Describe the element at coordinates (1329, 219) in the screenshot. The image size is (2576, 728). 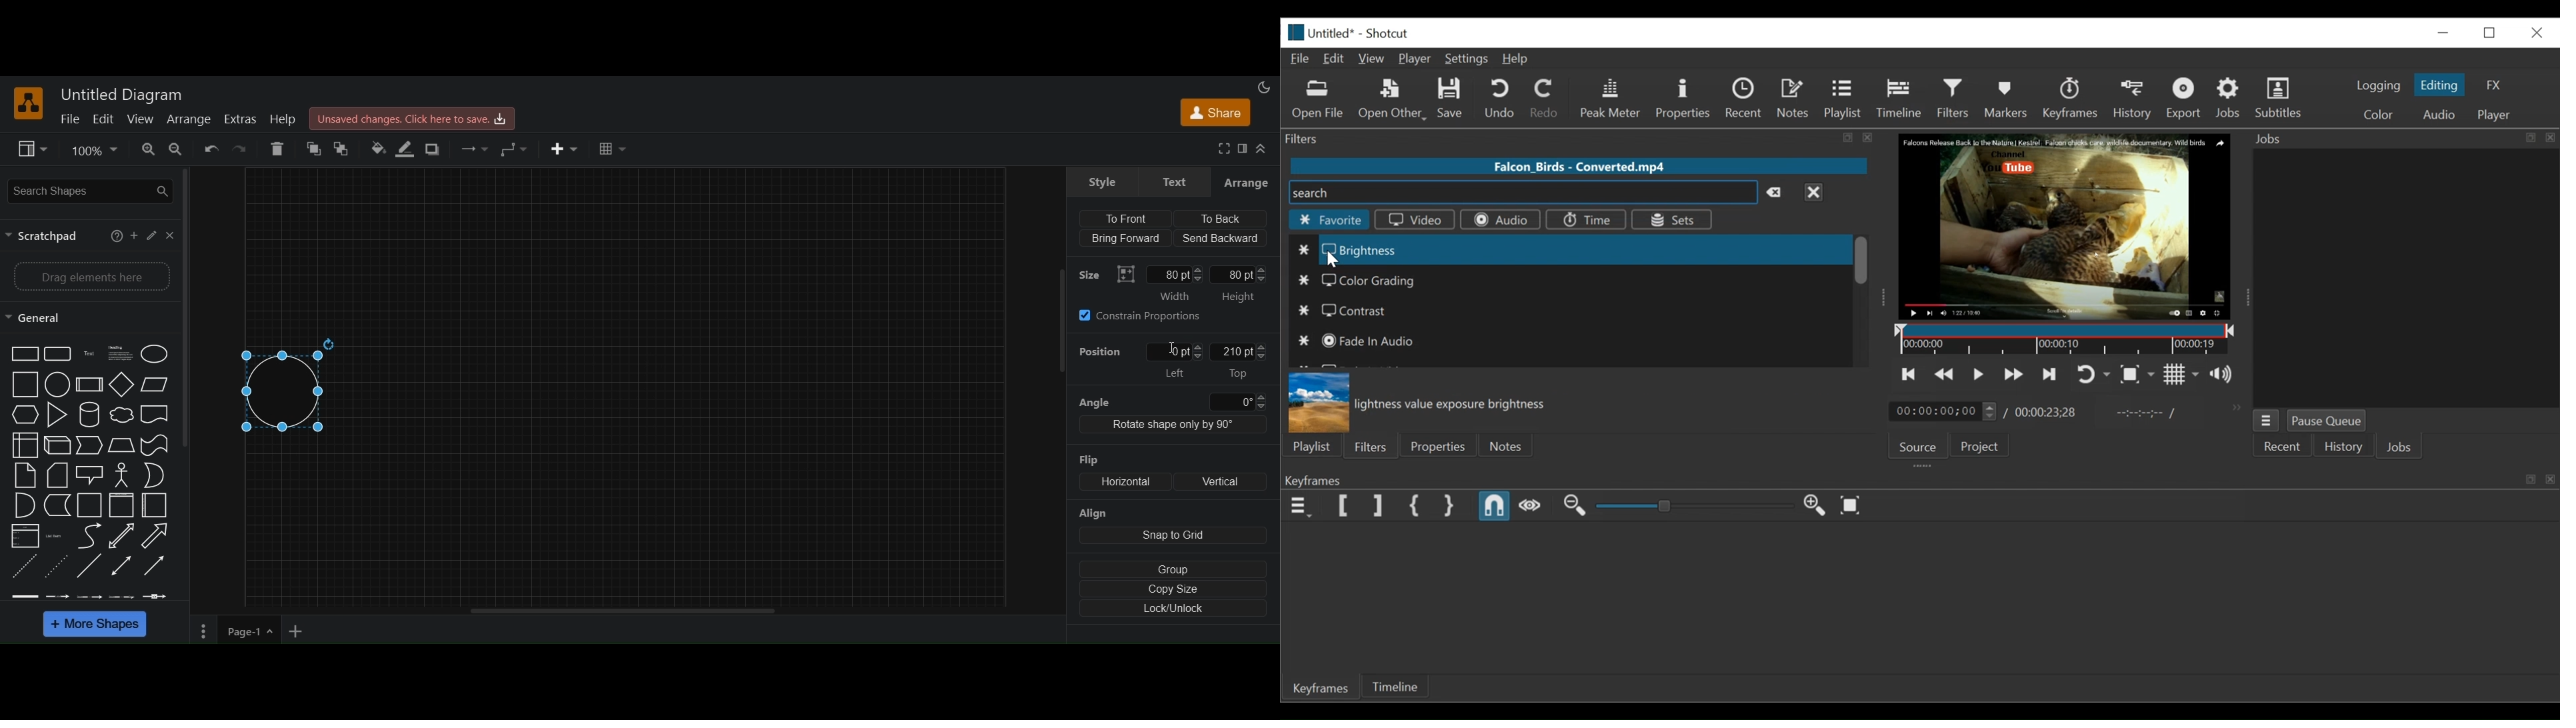
I see `Favorite` at that location.